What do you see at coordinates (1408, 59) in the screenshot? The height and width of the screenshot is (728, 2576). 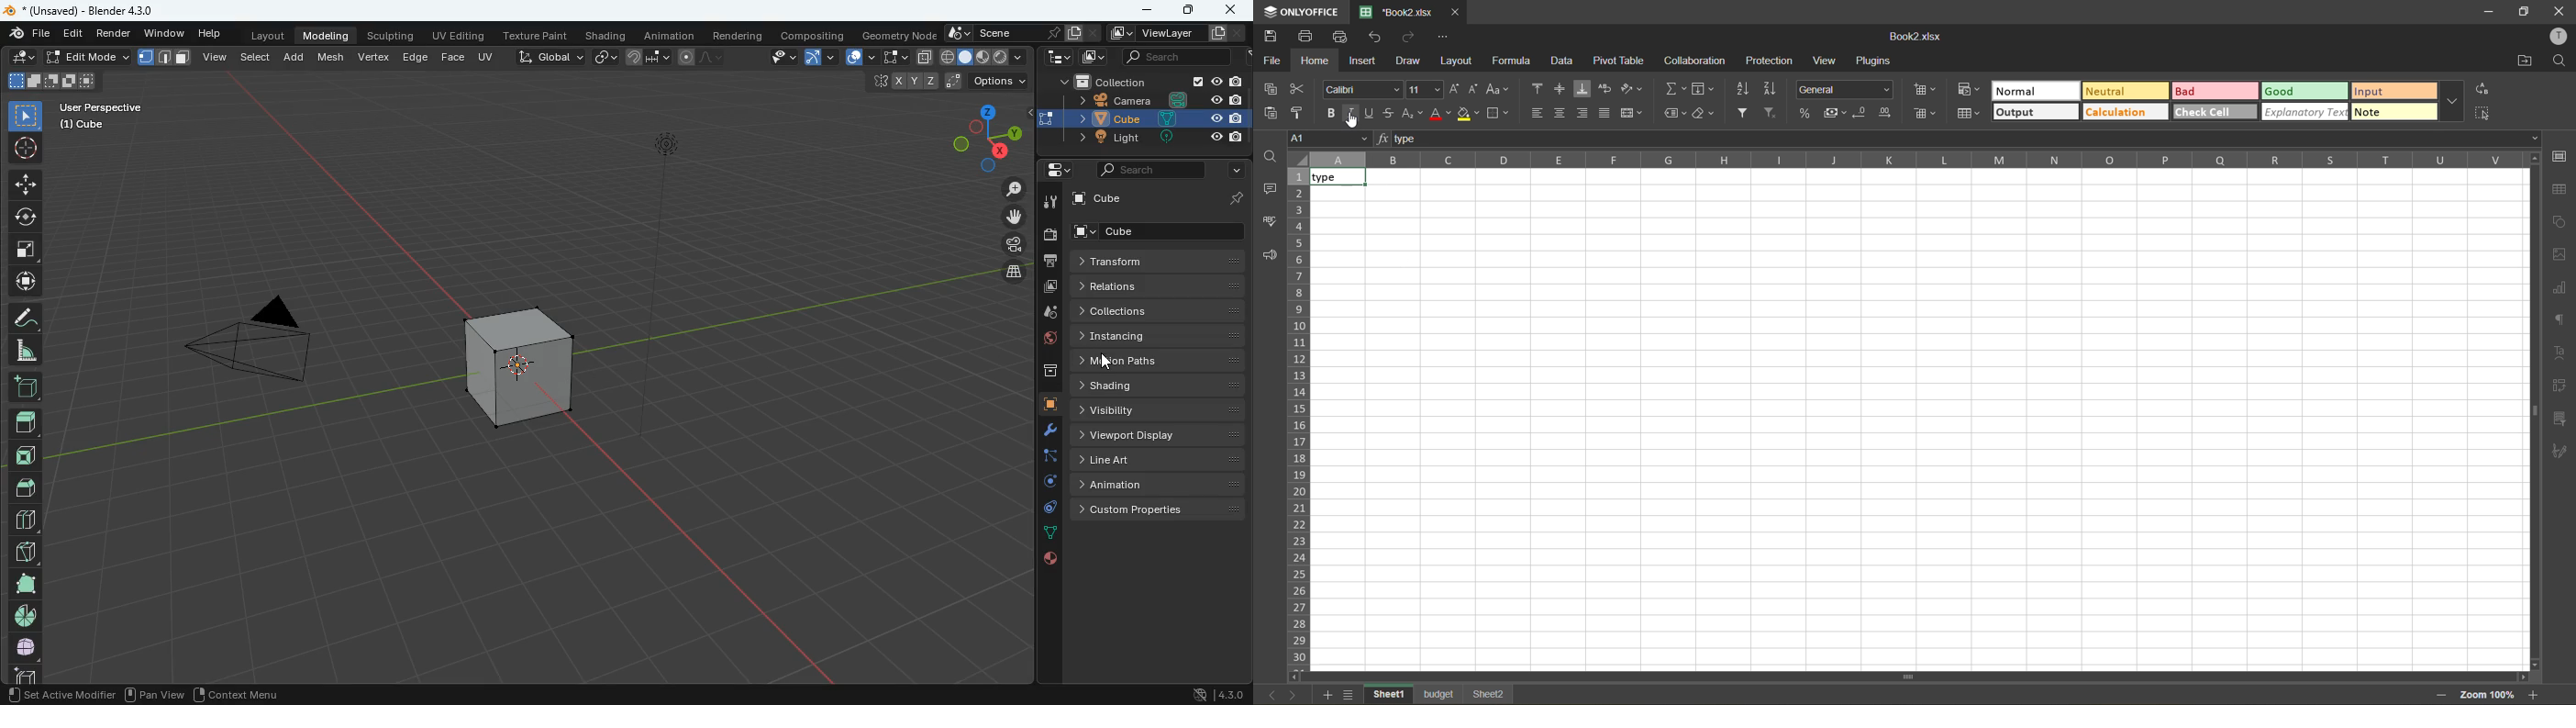 I see `draw` at bounding box center [1408, 59].